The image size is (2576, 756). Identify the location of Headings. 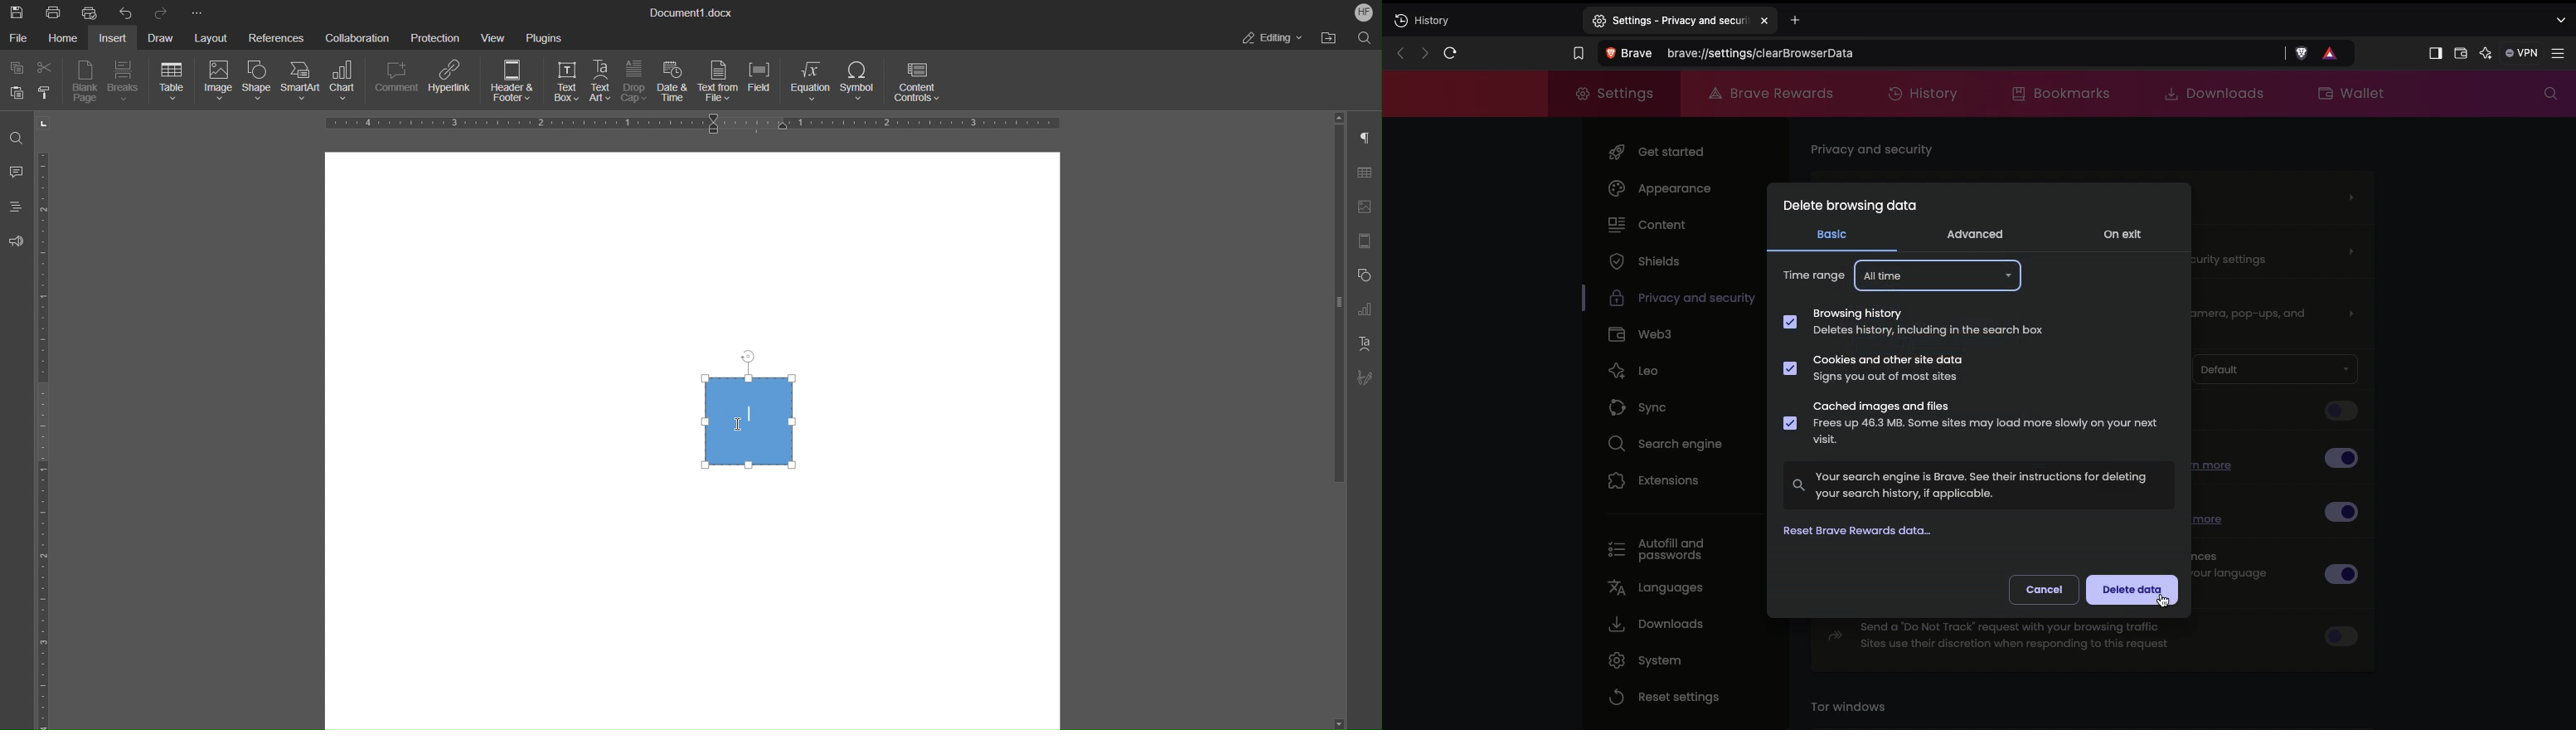
(18, 210).